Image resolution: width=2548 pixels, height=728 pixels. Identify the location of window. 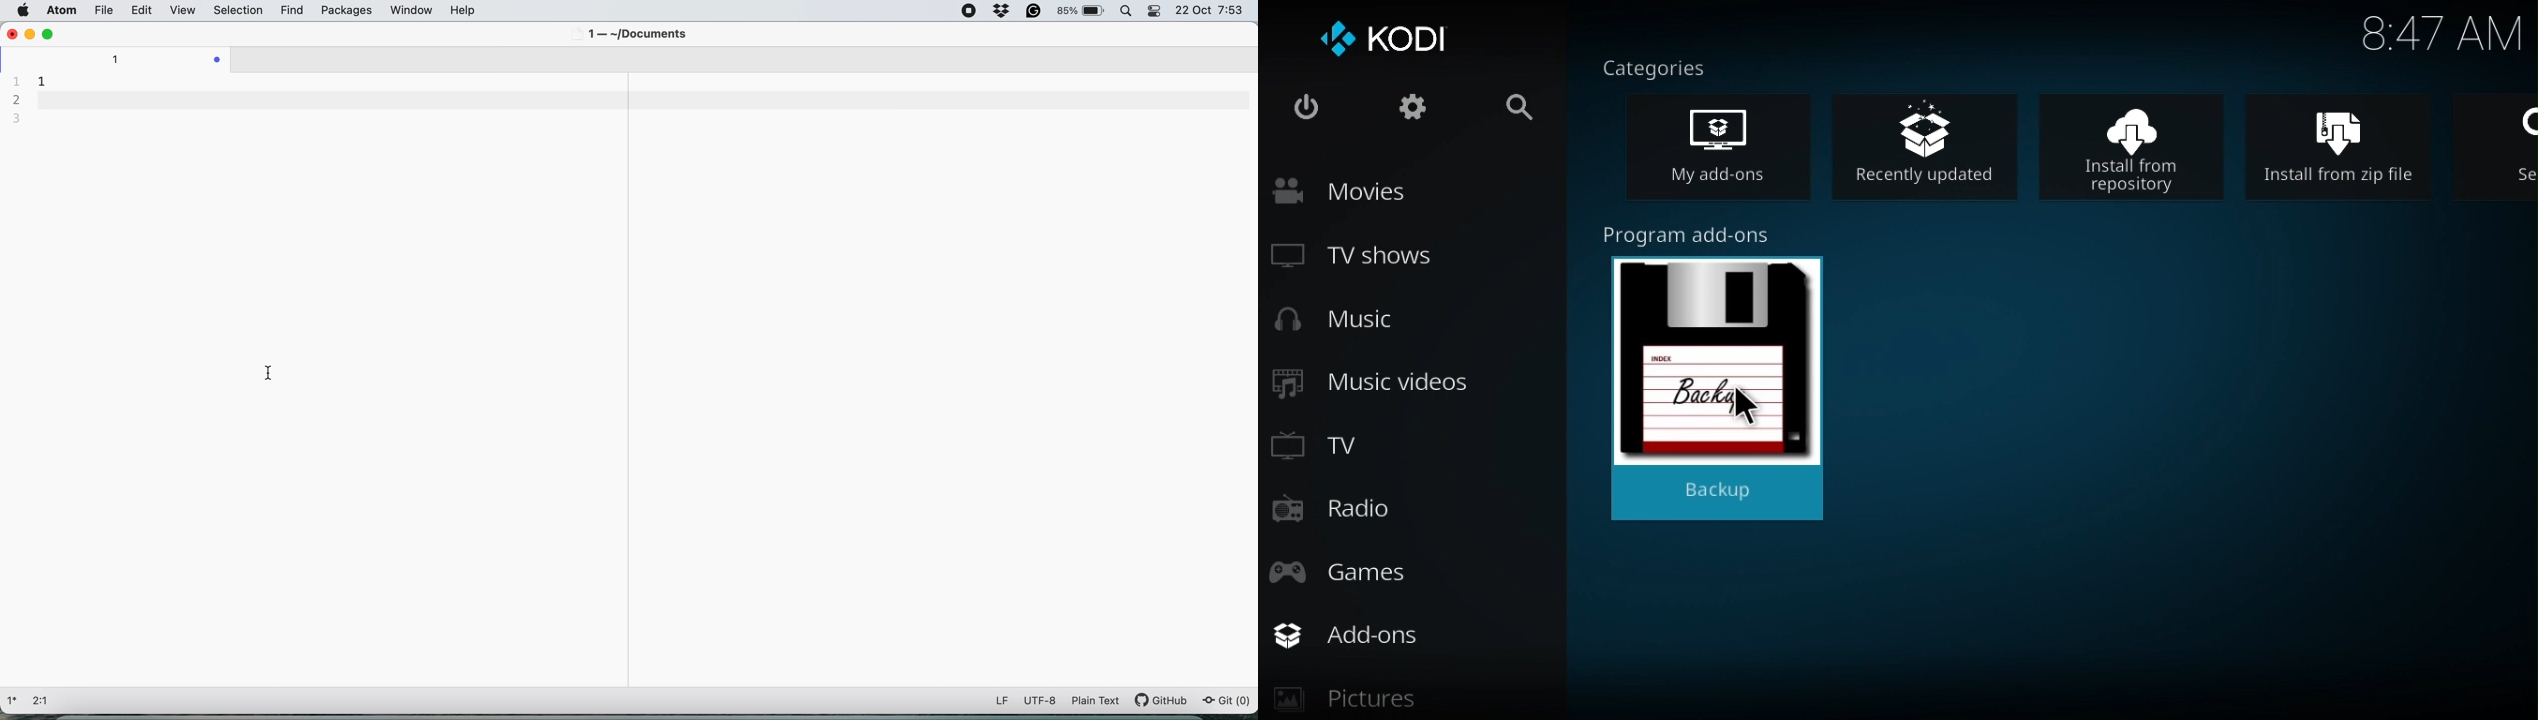
(410, 10).